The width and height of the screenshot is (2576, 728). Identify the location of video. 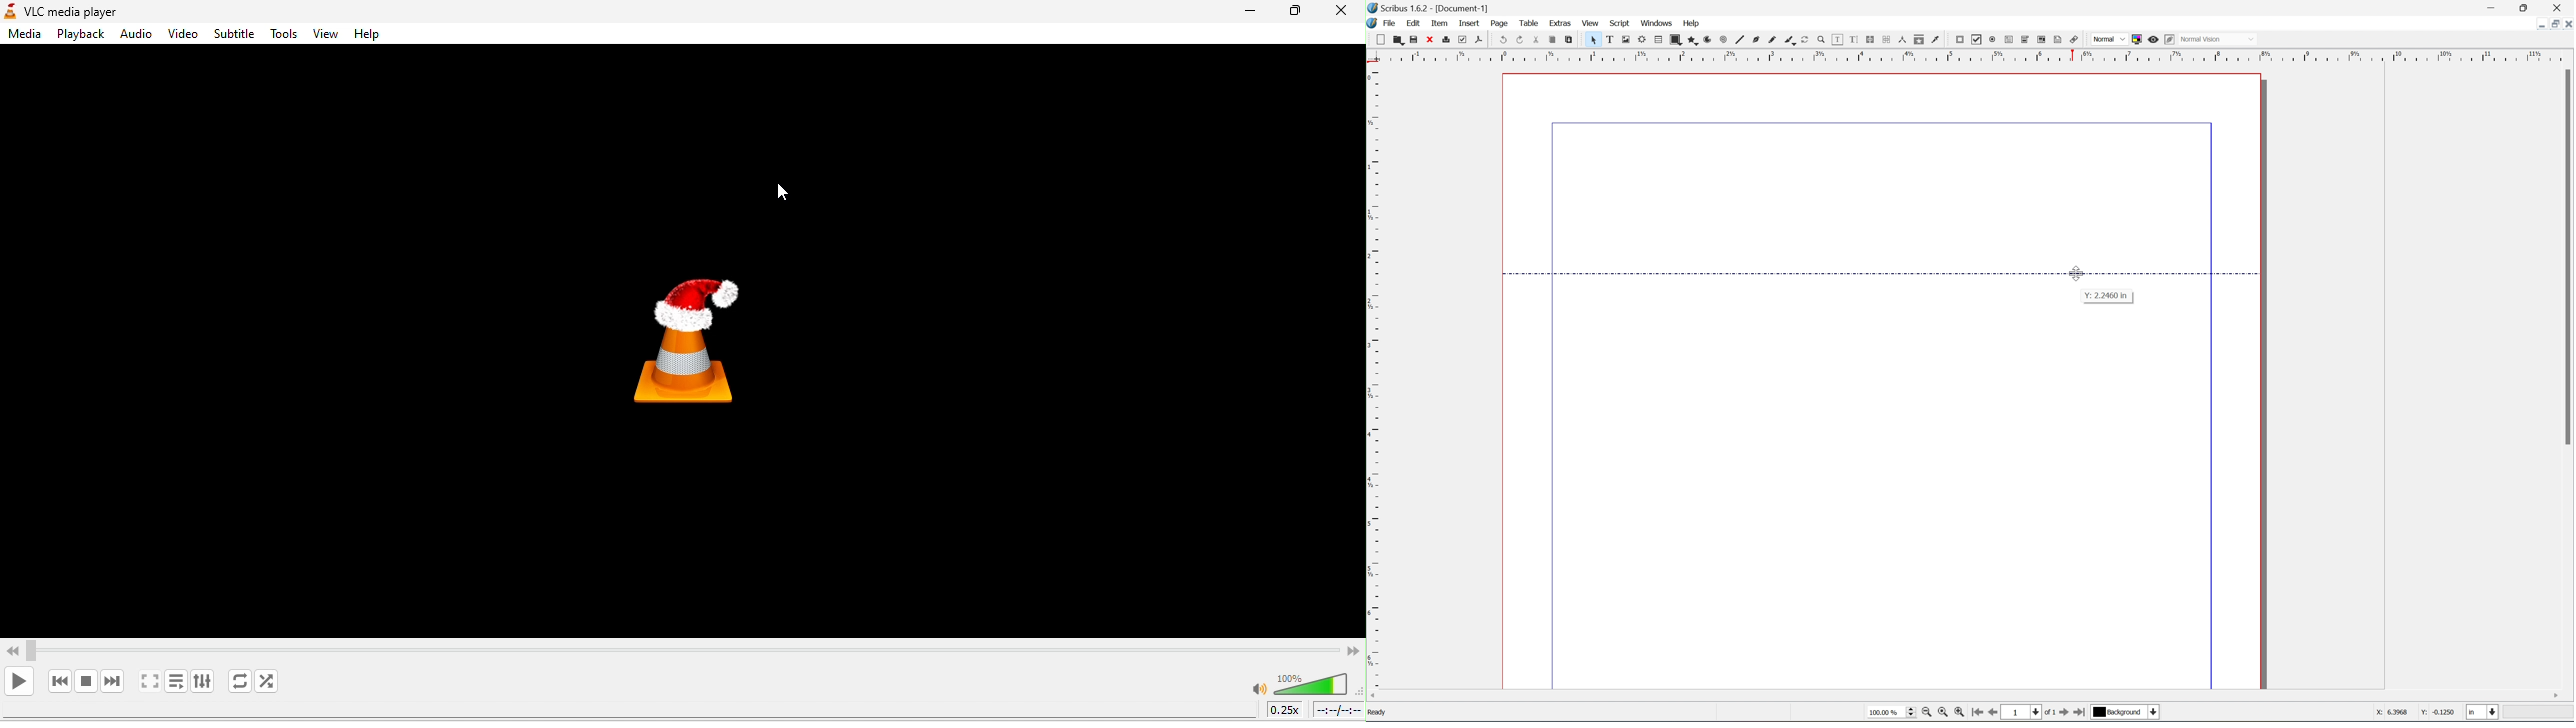
(181, 35).